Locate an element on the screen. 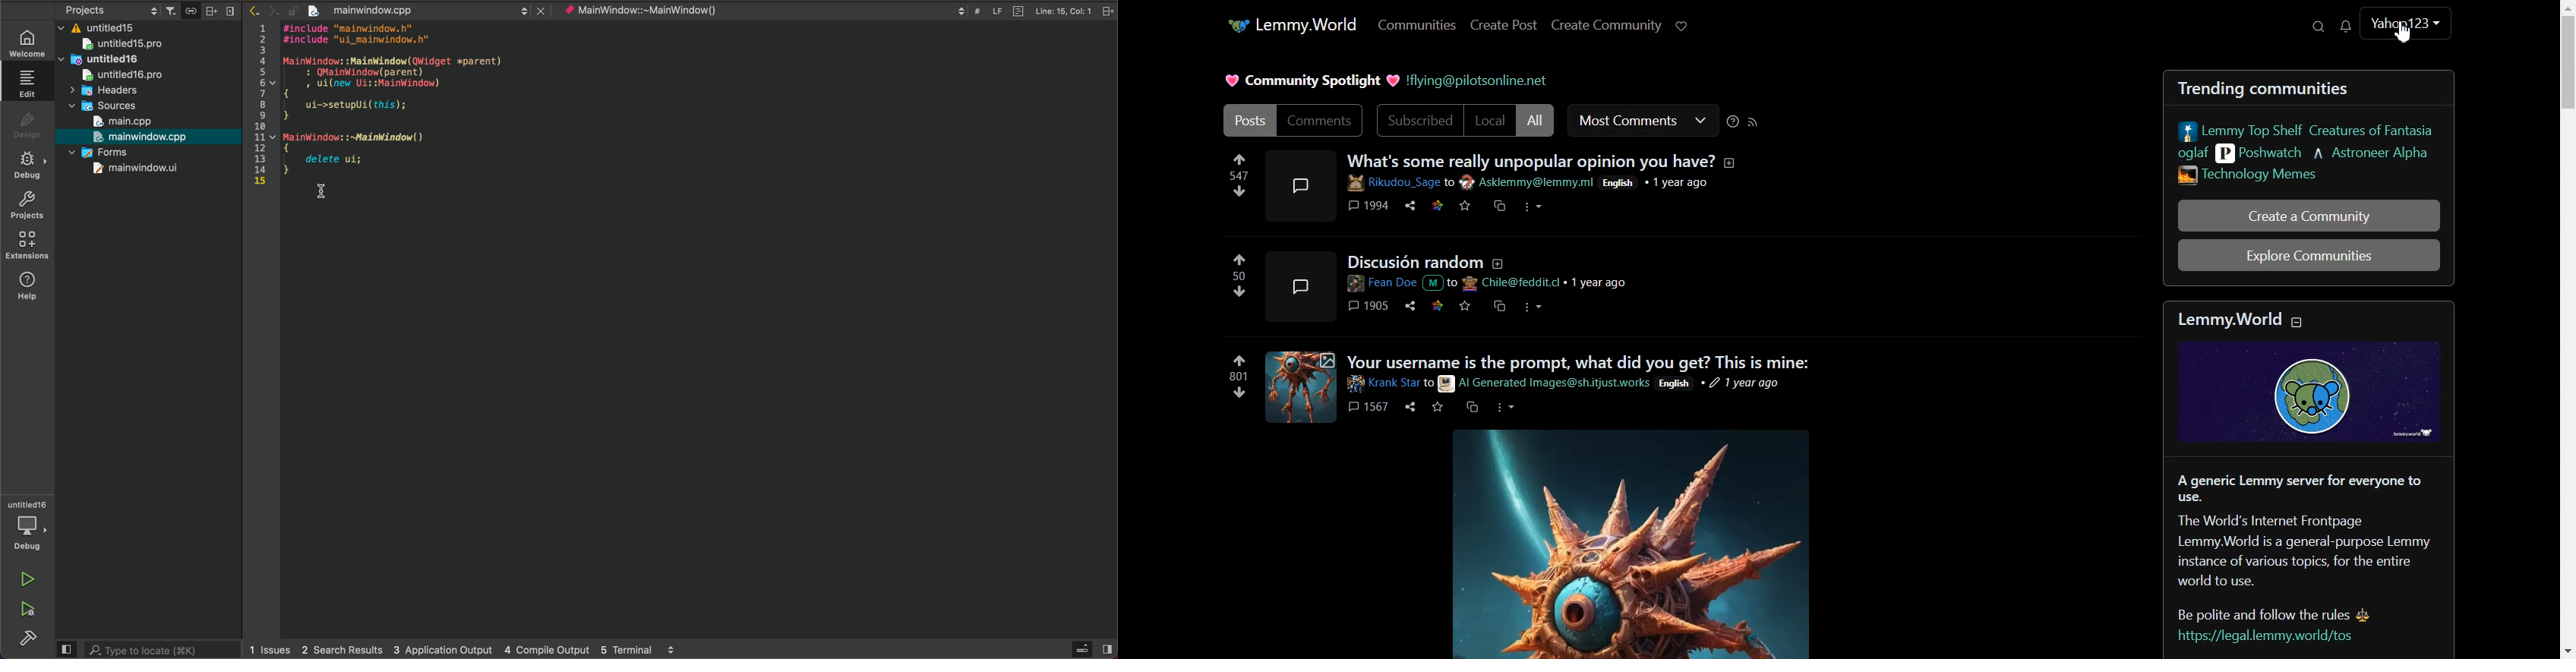 The width and height of the screenshot is (2576, 672). 1 Issues 2 Search Results 3 Application Output 4 Compile Output 5 Terminal is located at coordinates (460, 651).